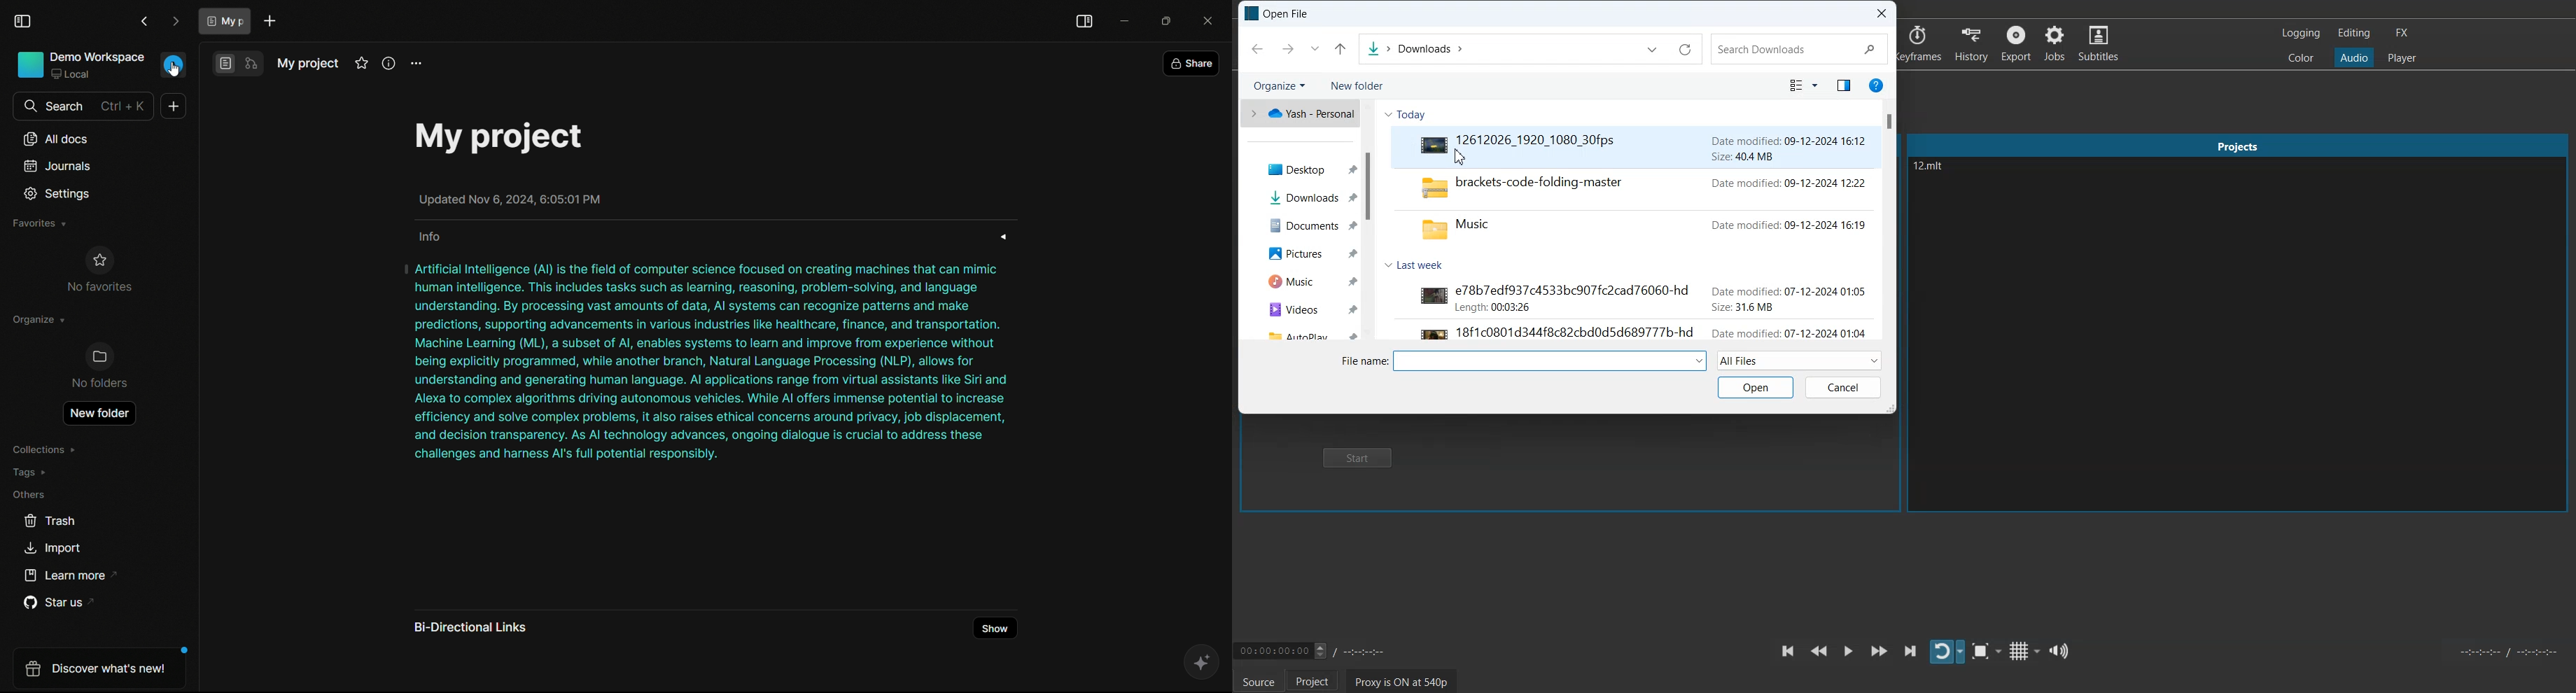  I want to click on Files, so click(1631, 310).